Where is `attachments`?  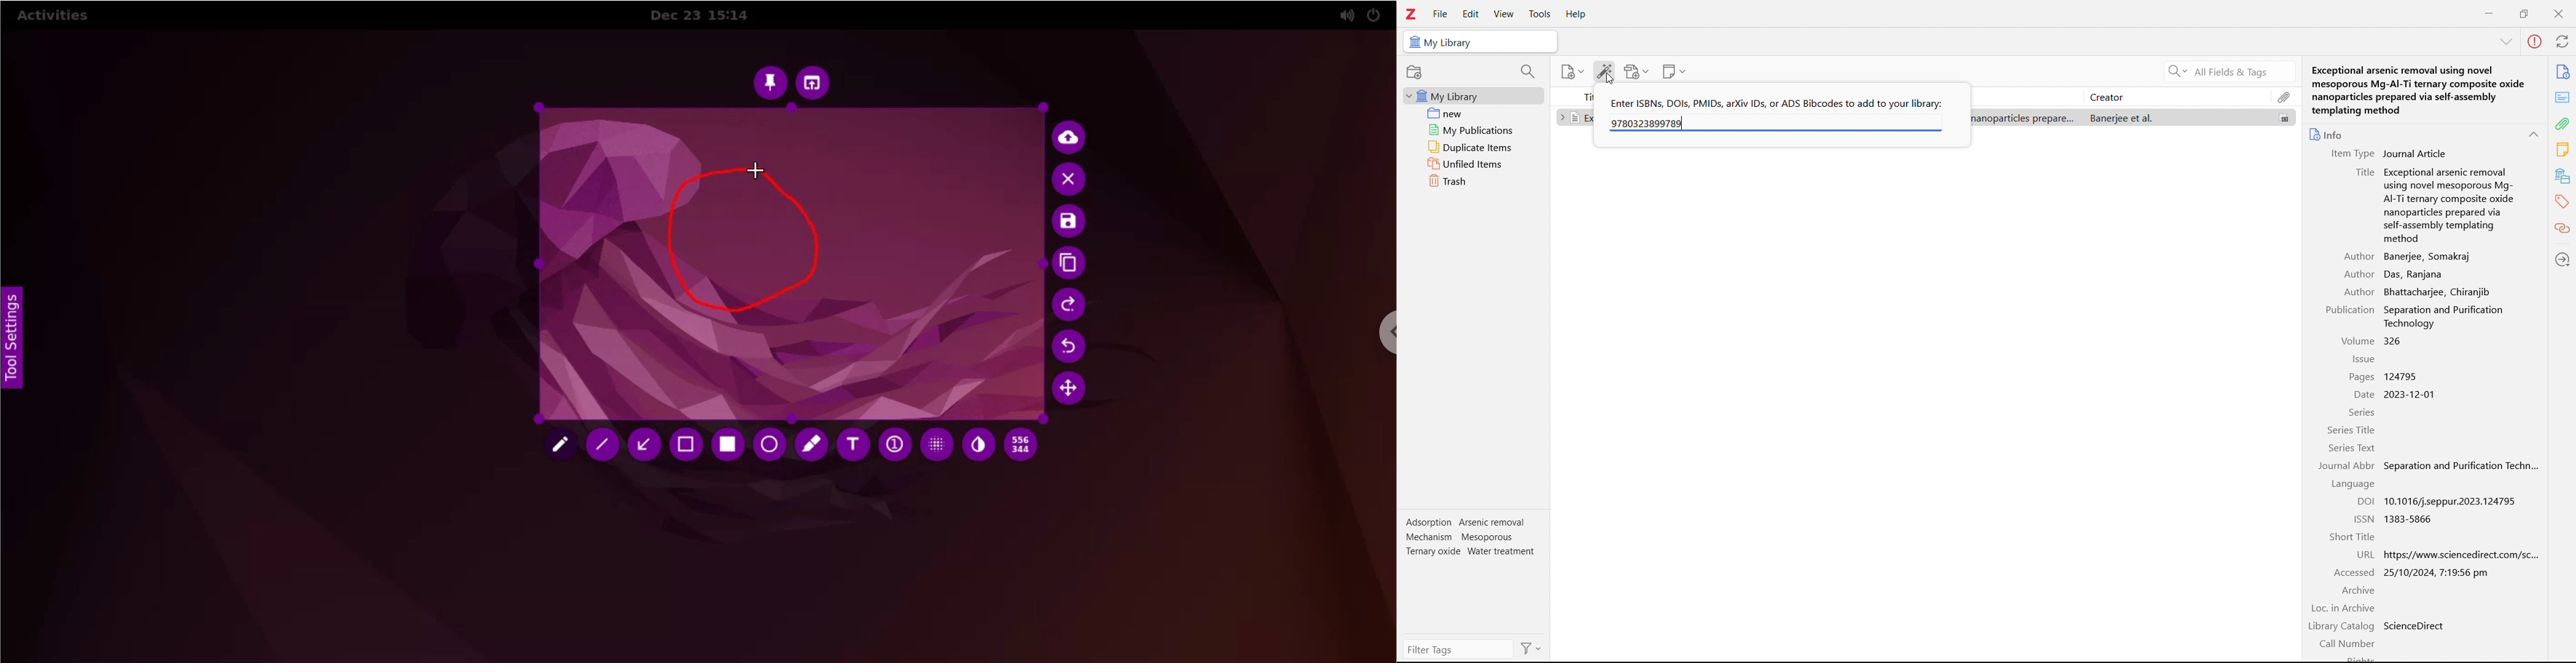
attachments is located at coordinates (2564, 123).